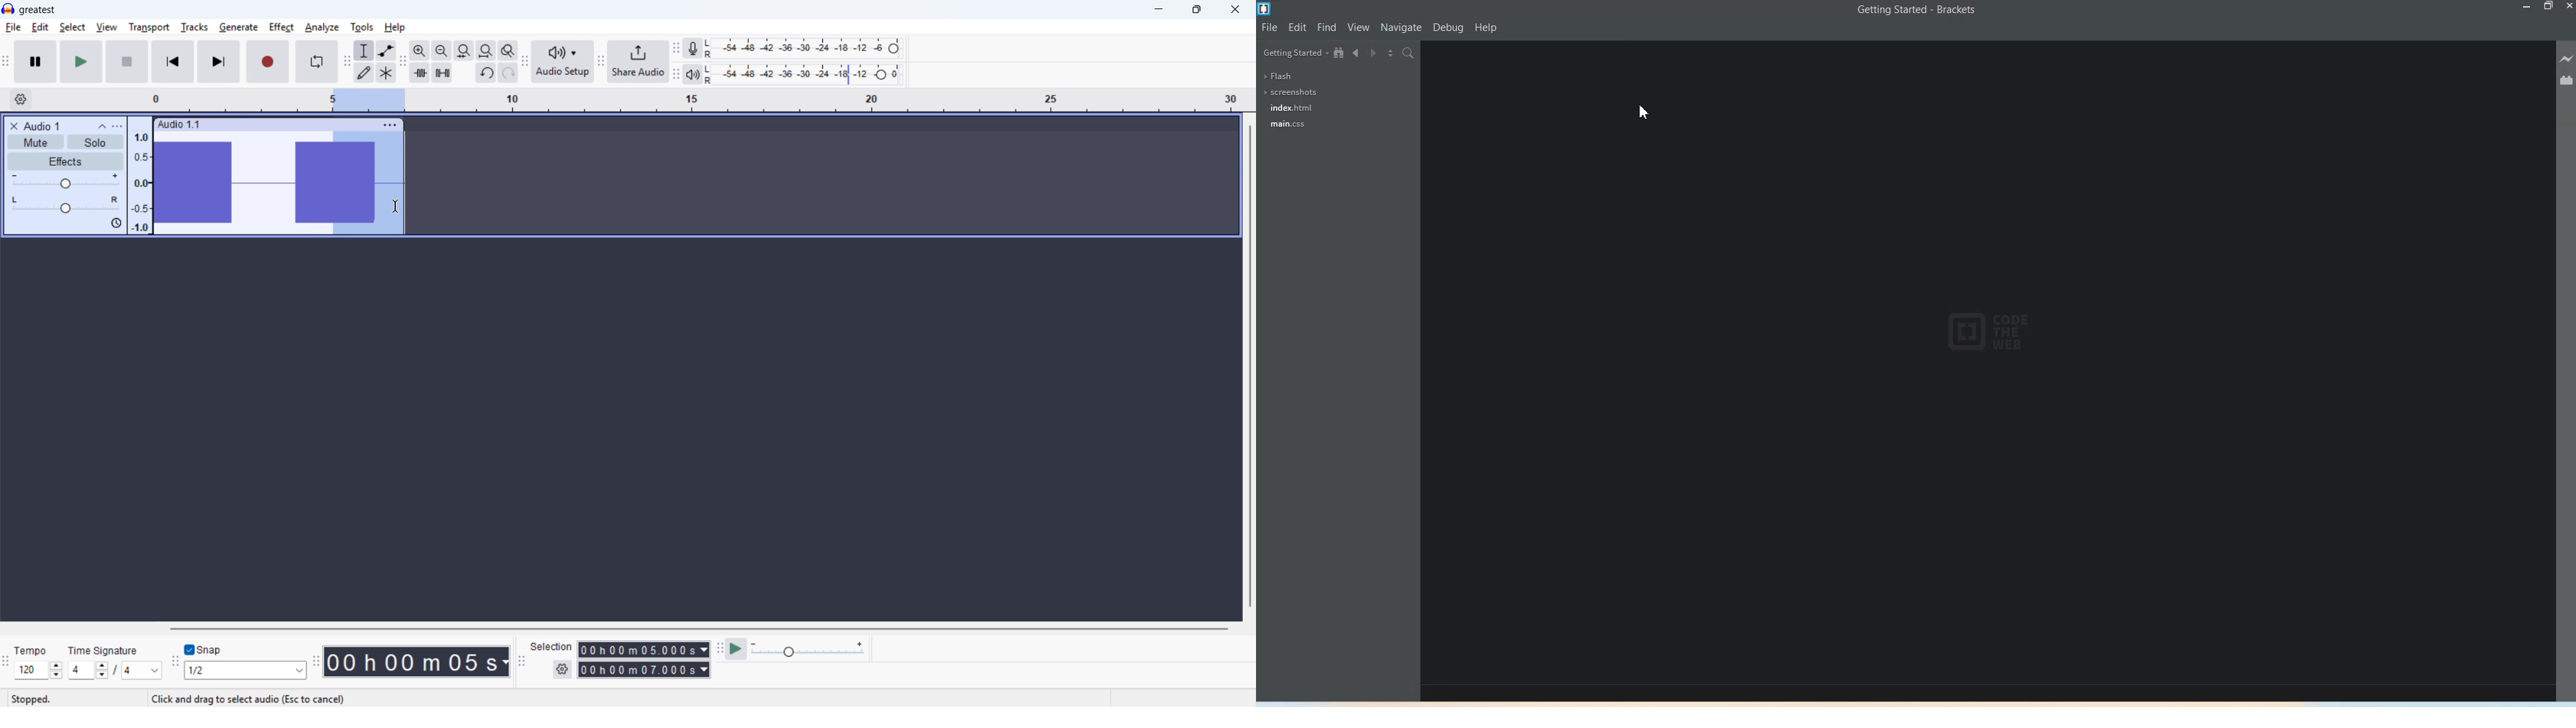 The width and height of the screenshot is (2576, 728). What do you see at coordinates (692, 75) in the screenshot?
I see `Playback metre ` at bounding box center [692, 75].